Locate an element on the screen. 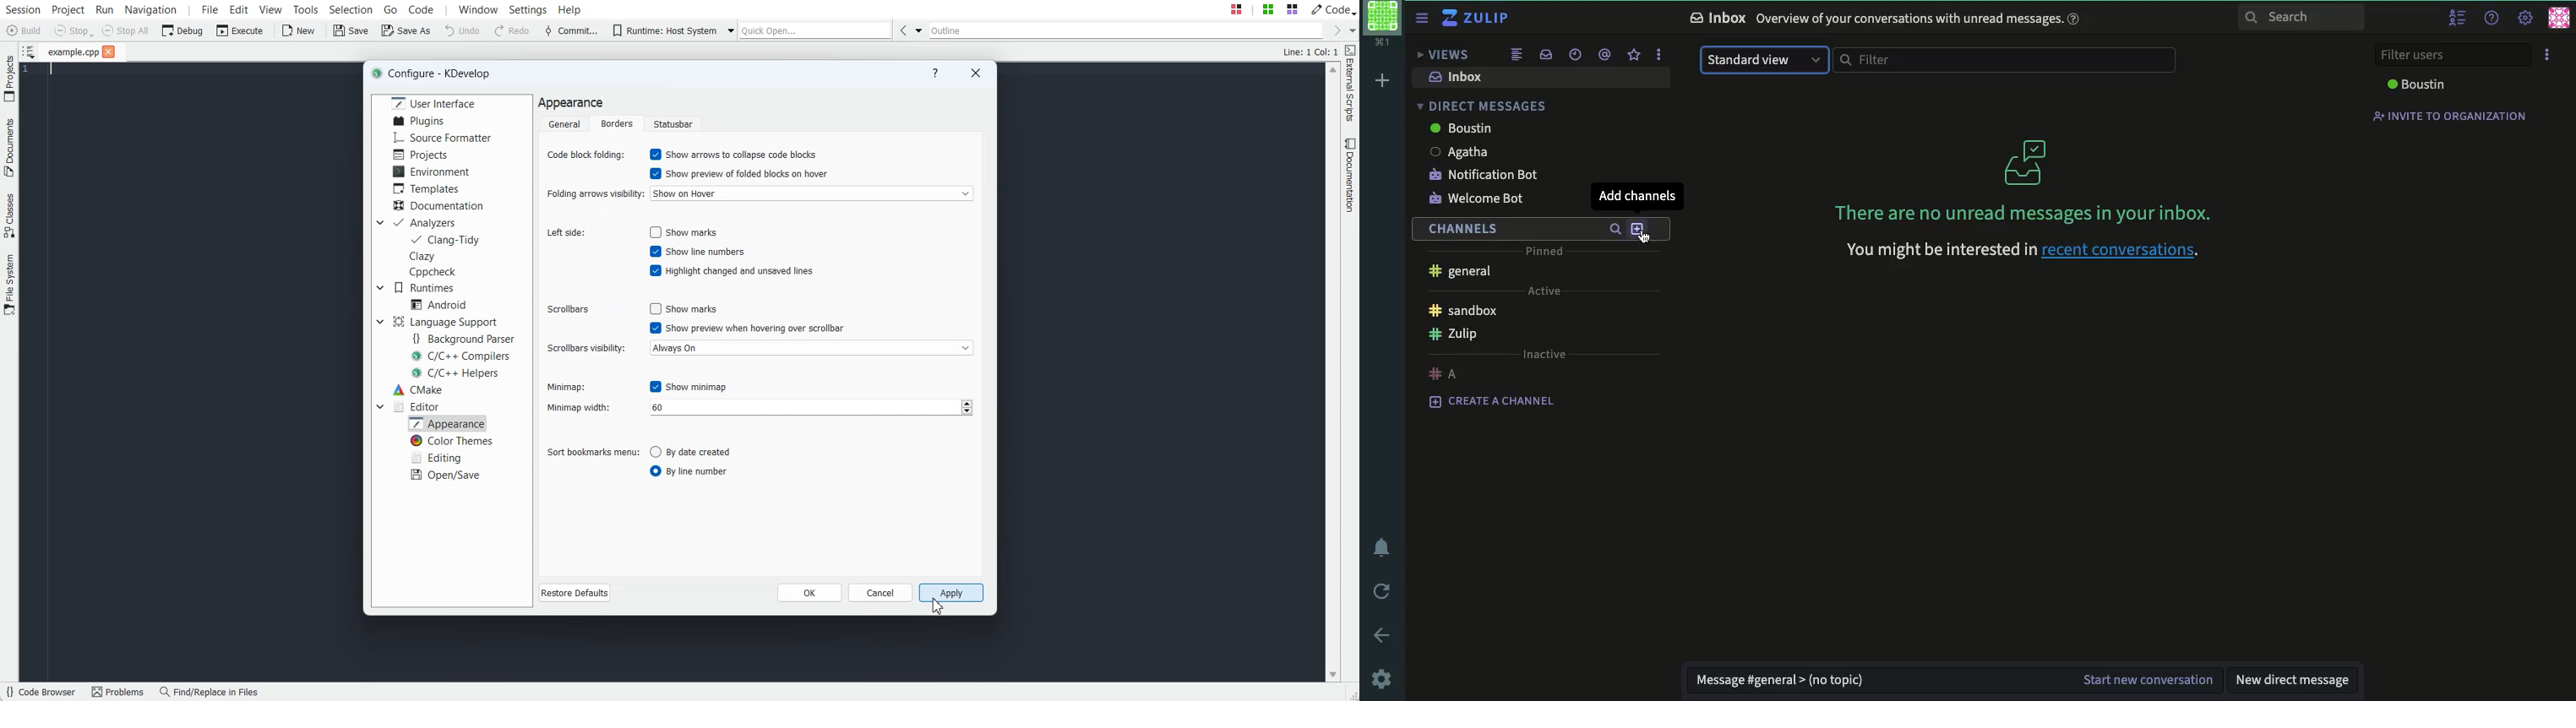 The height and width of the screenshot is (728, 2576). inbox is located at coordinates (1454, 77).